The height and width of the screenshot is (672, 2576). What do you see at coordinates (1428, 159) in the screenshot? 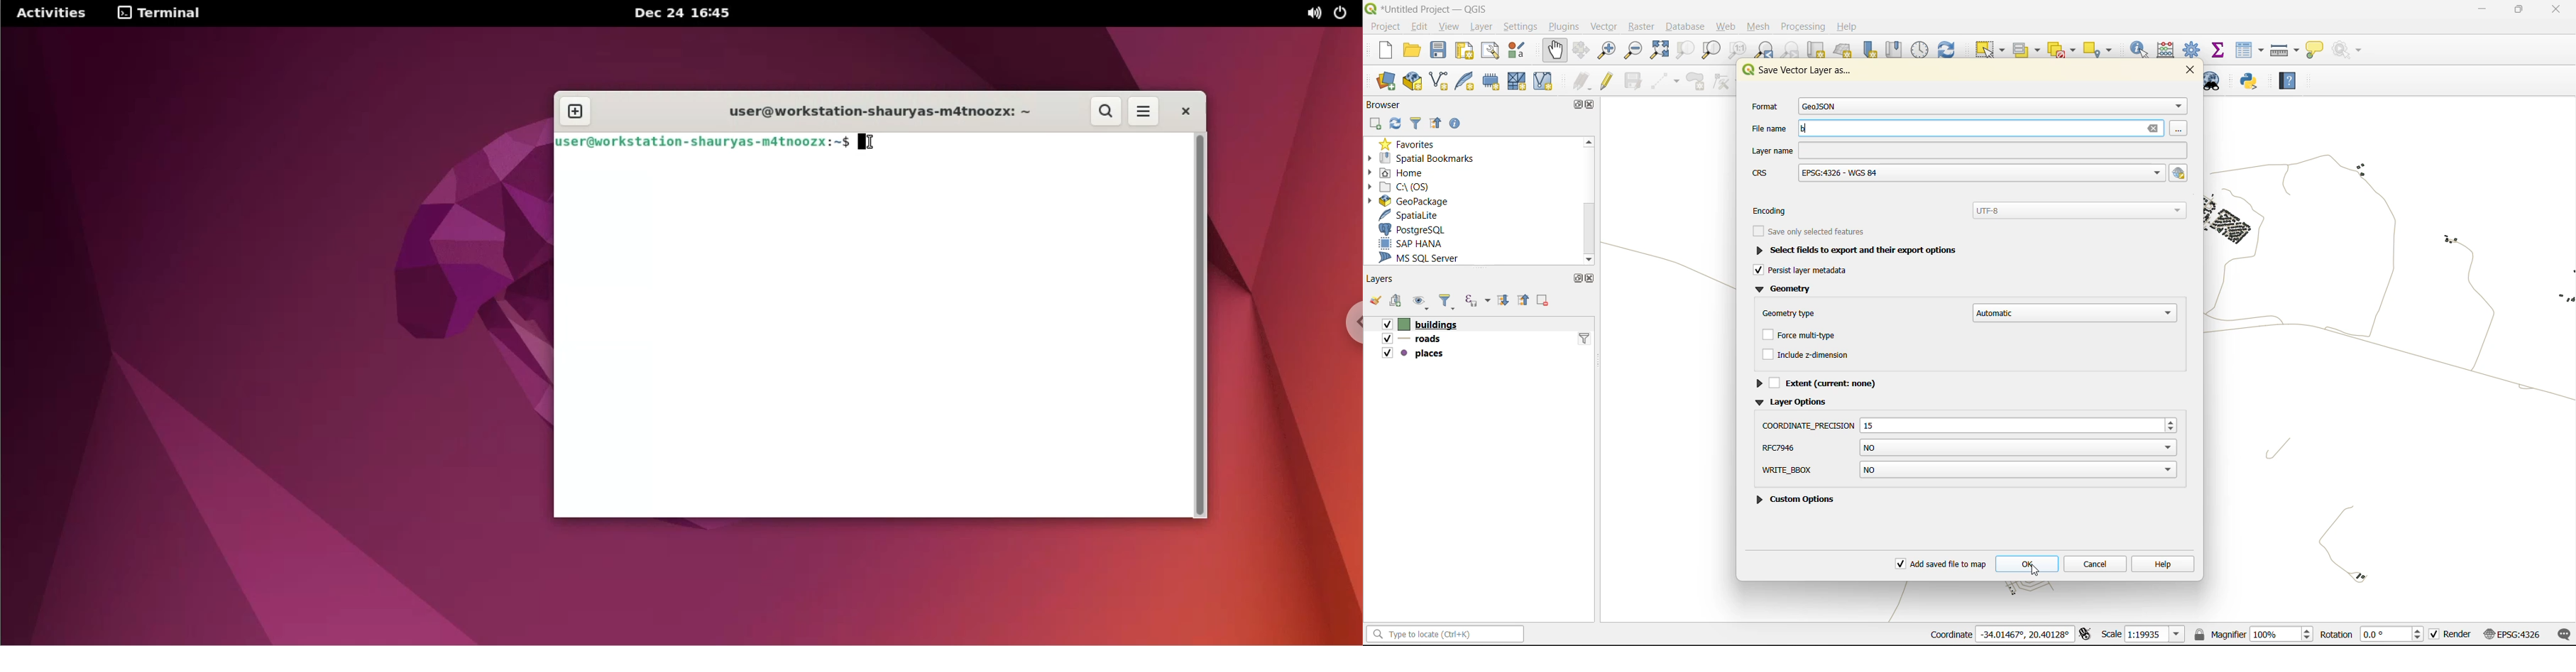
I see `spatial bookmarks` at bounding box center [1428, 159].